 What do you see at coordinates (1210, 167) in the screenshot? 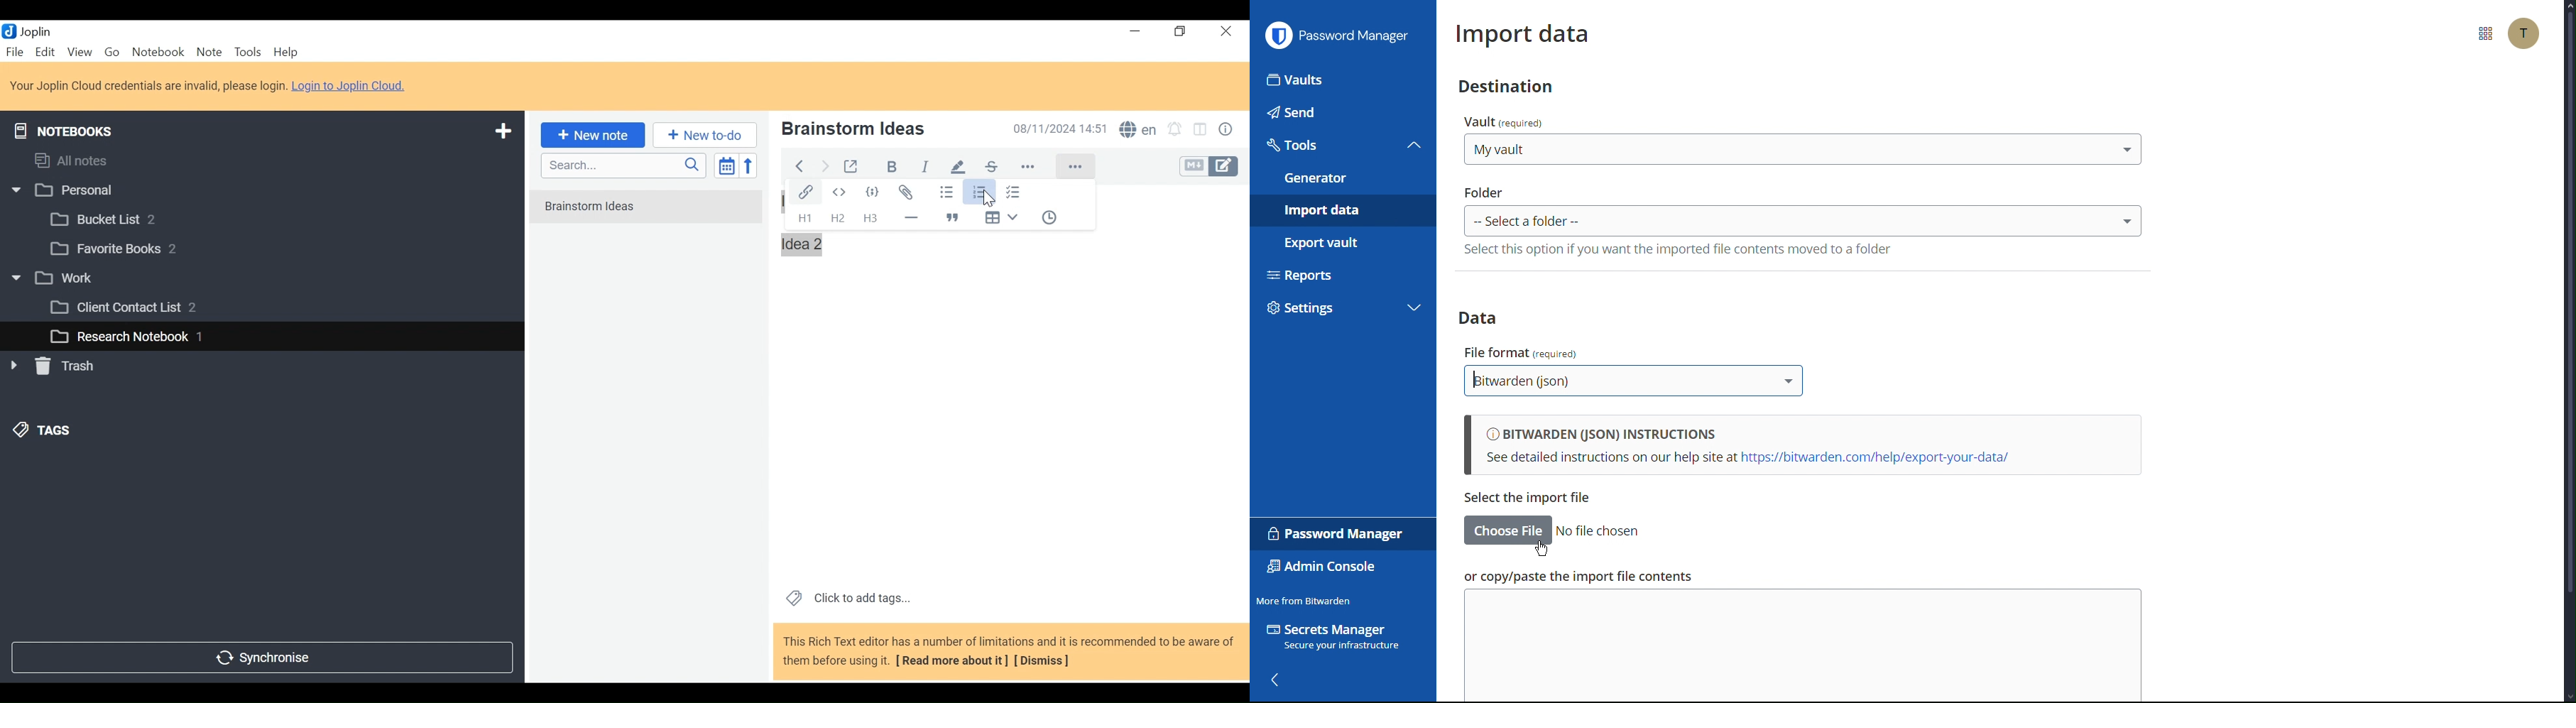
I see `Toggle Editor` at bounding box center [1210, 167].